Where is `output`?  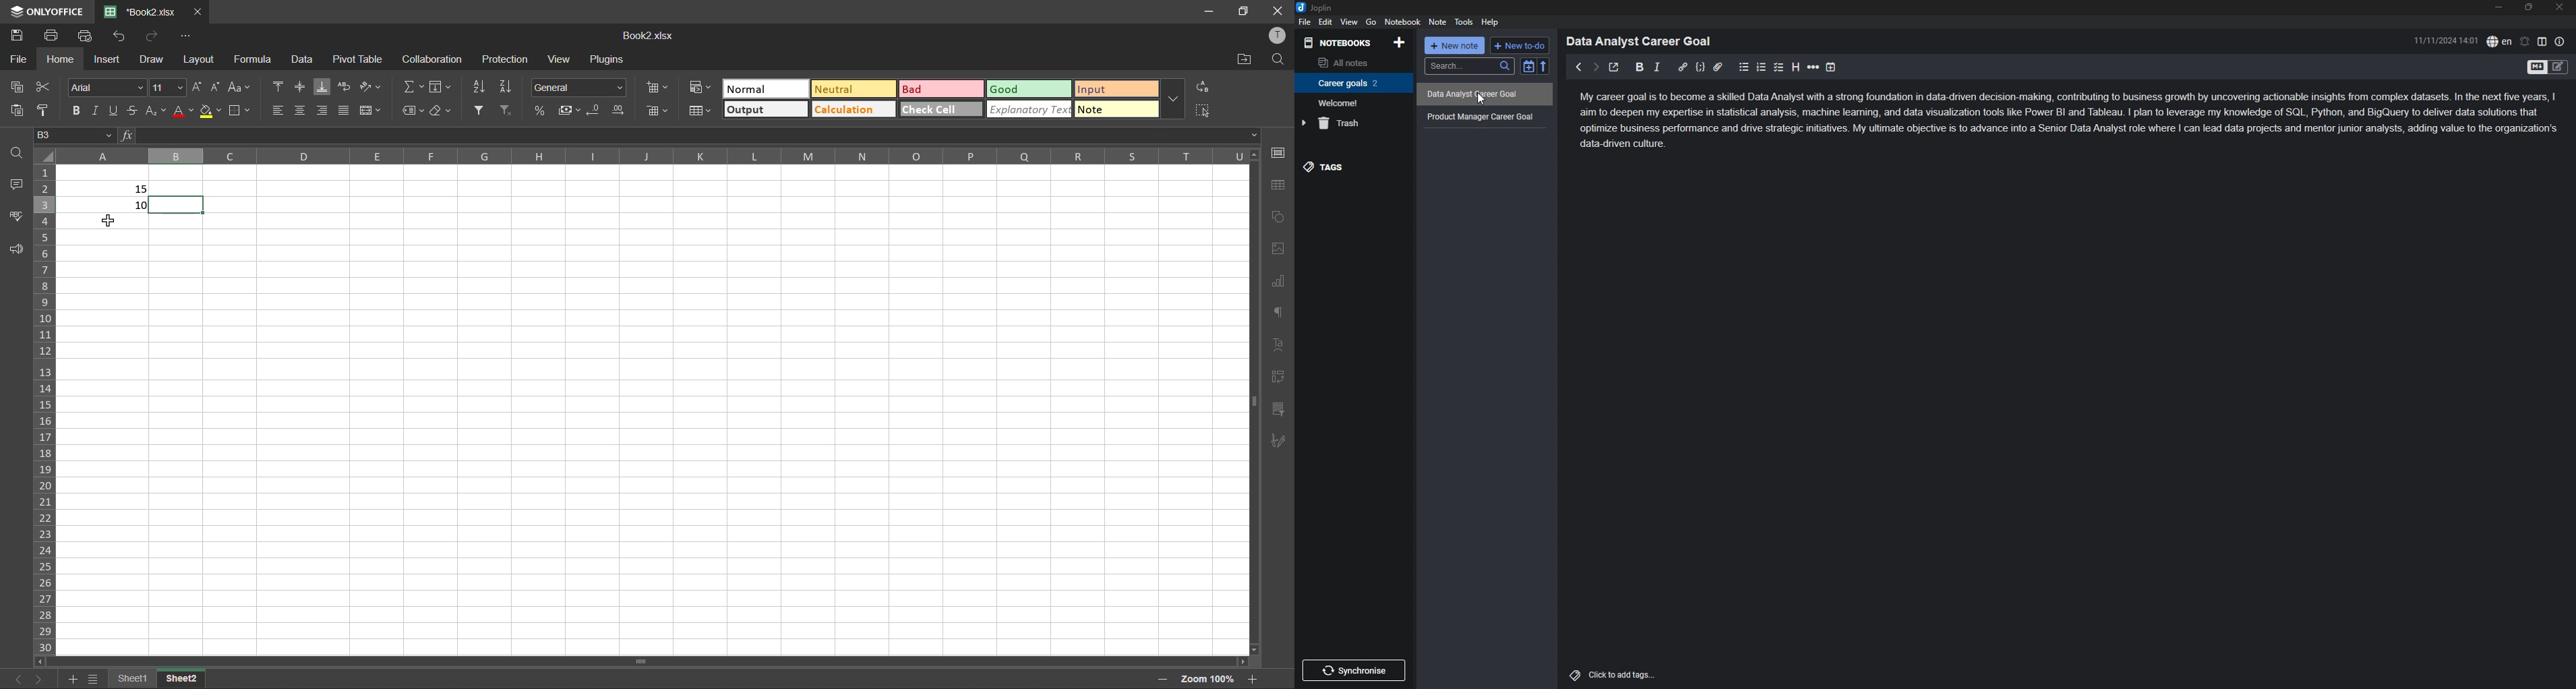
output is located at coordinates (766, 109).